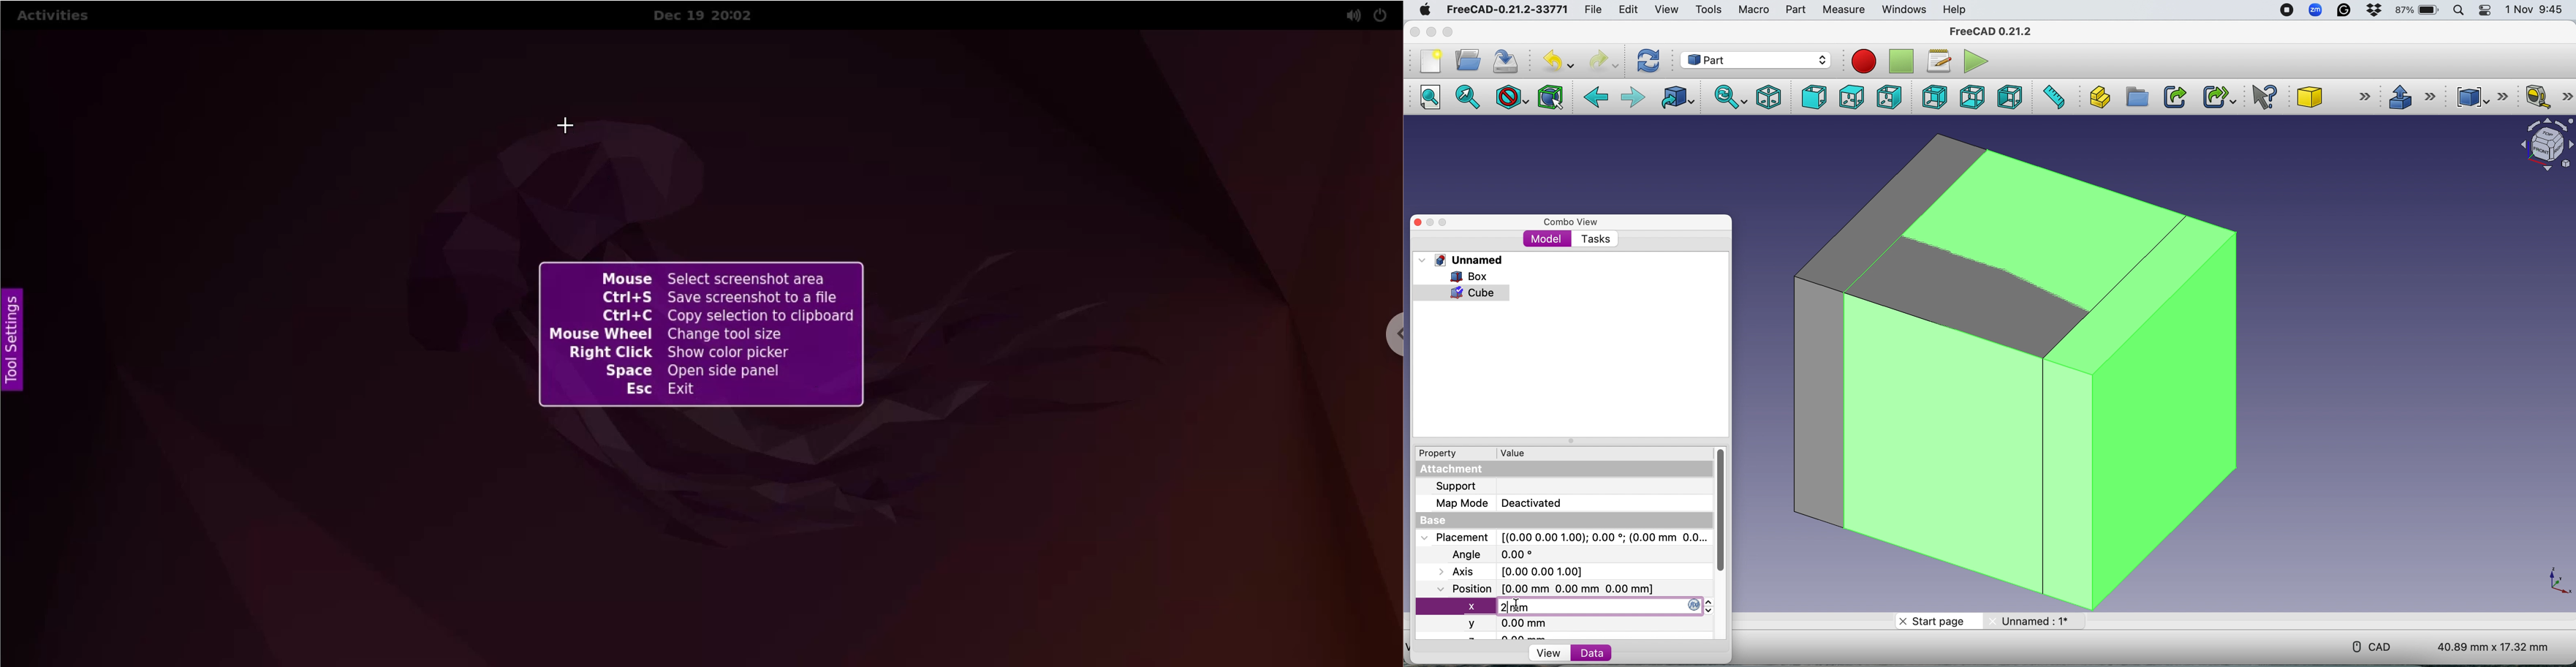 This screenshot has height=672, width=2576. Describe the element at coordinates (1936, 622) in the screenshot. I see `Start page` at that location.